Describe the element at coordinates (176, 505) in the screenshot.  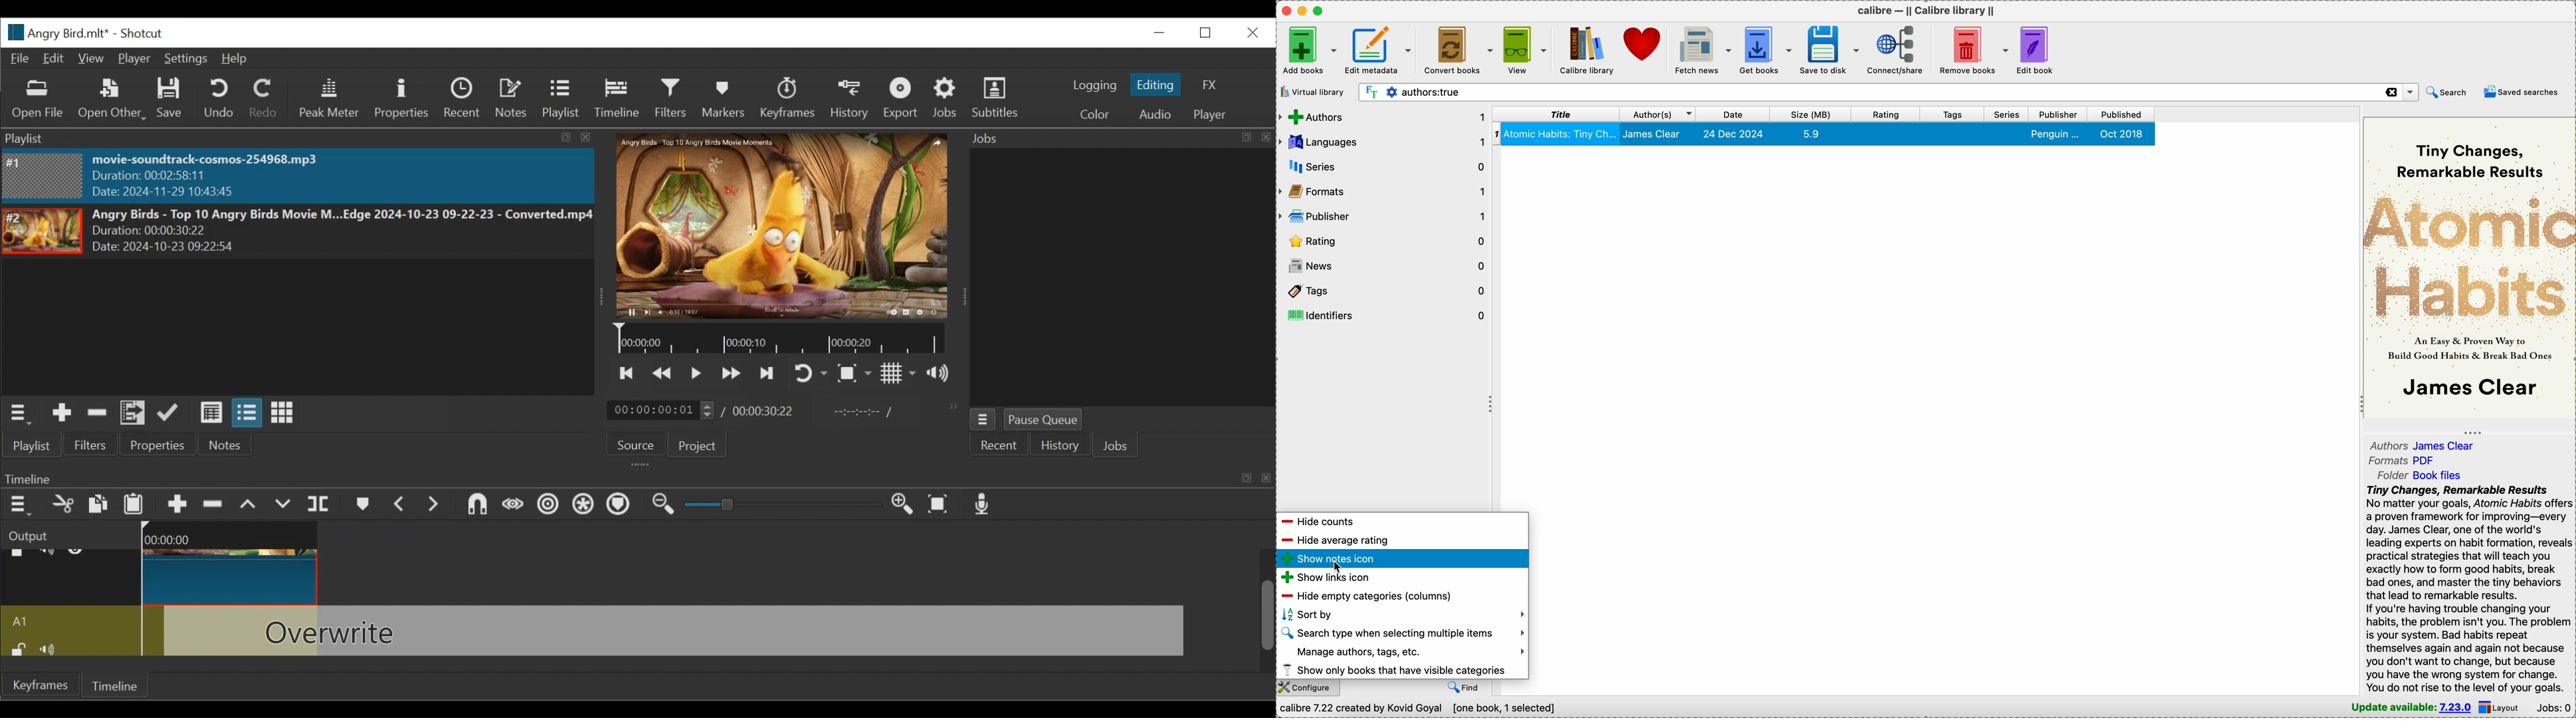
I see `Append` at that location.